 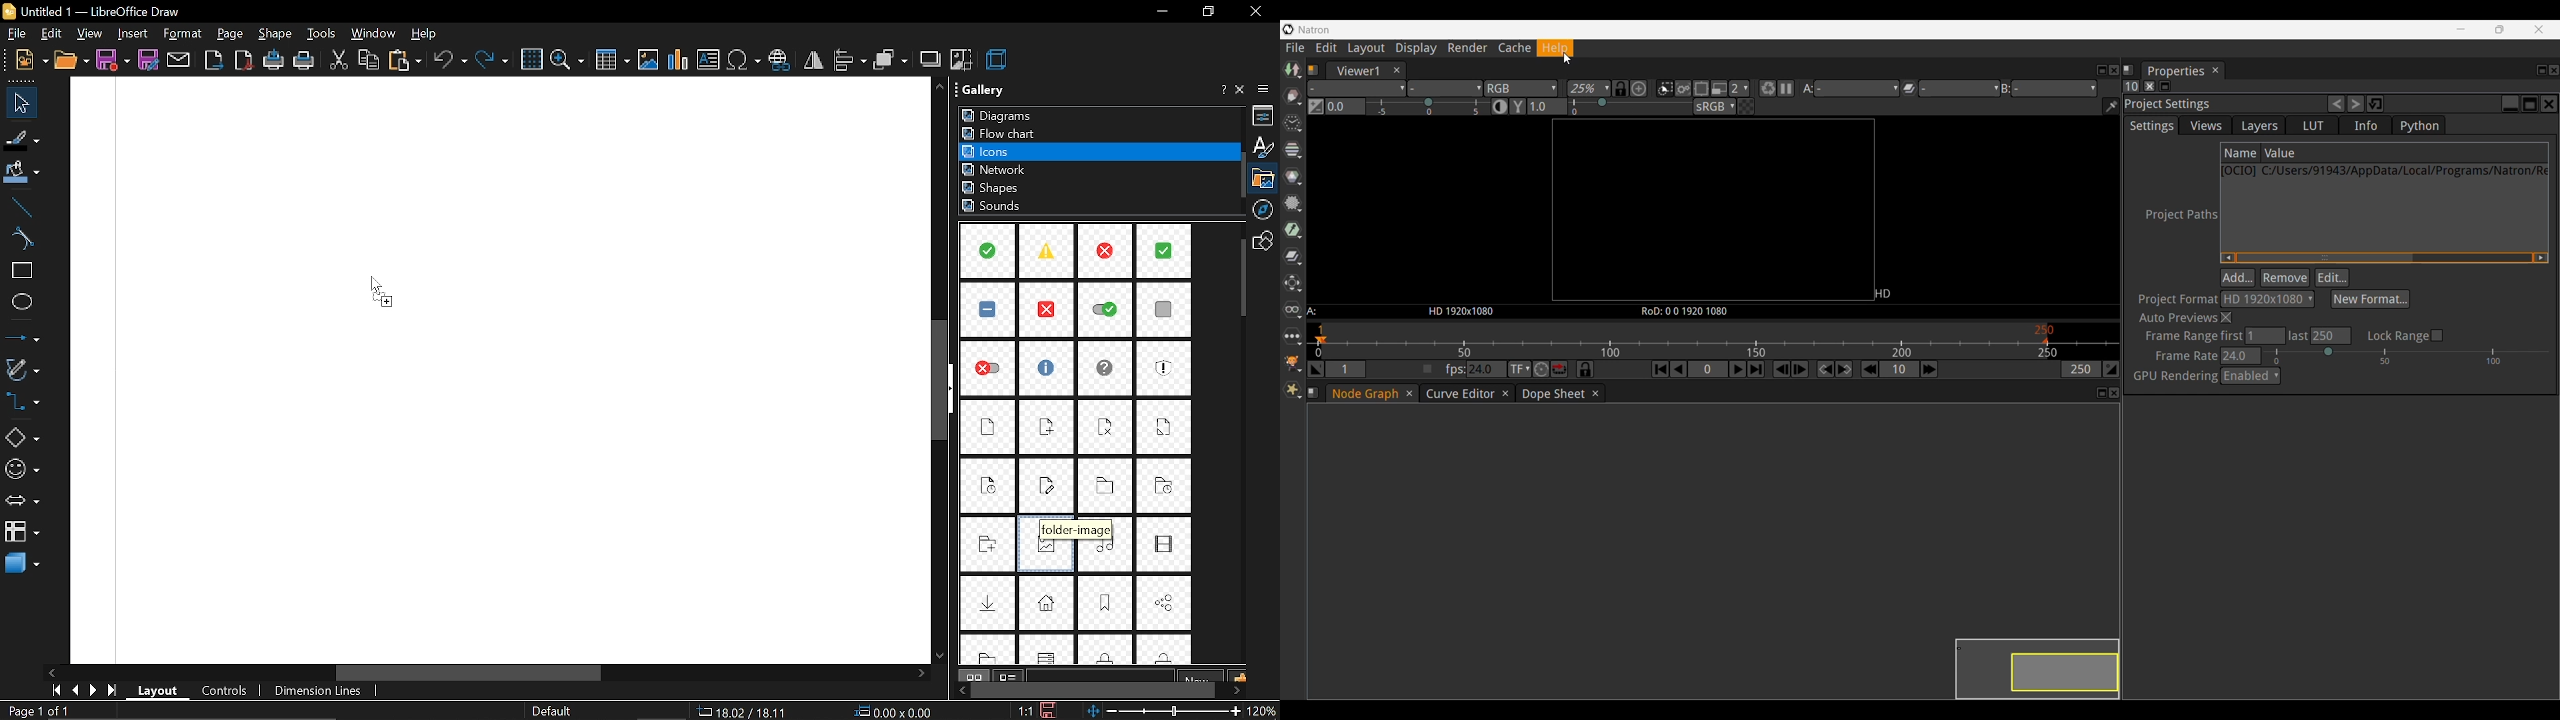 I want to click on view, so click(x=88, y=34).